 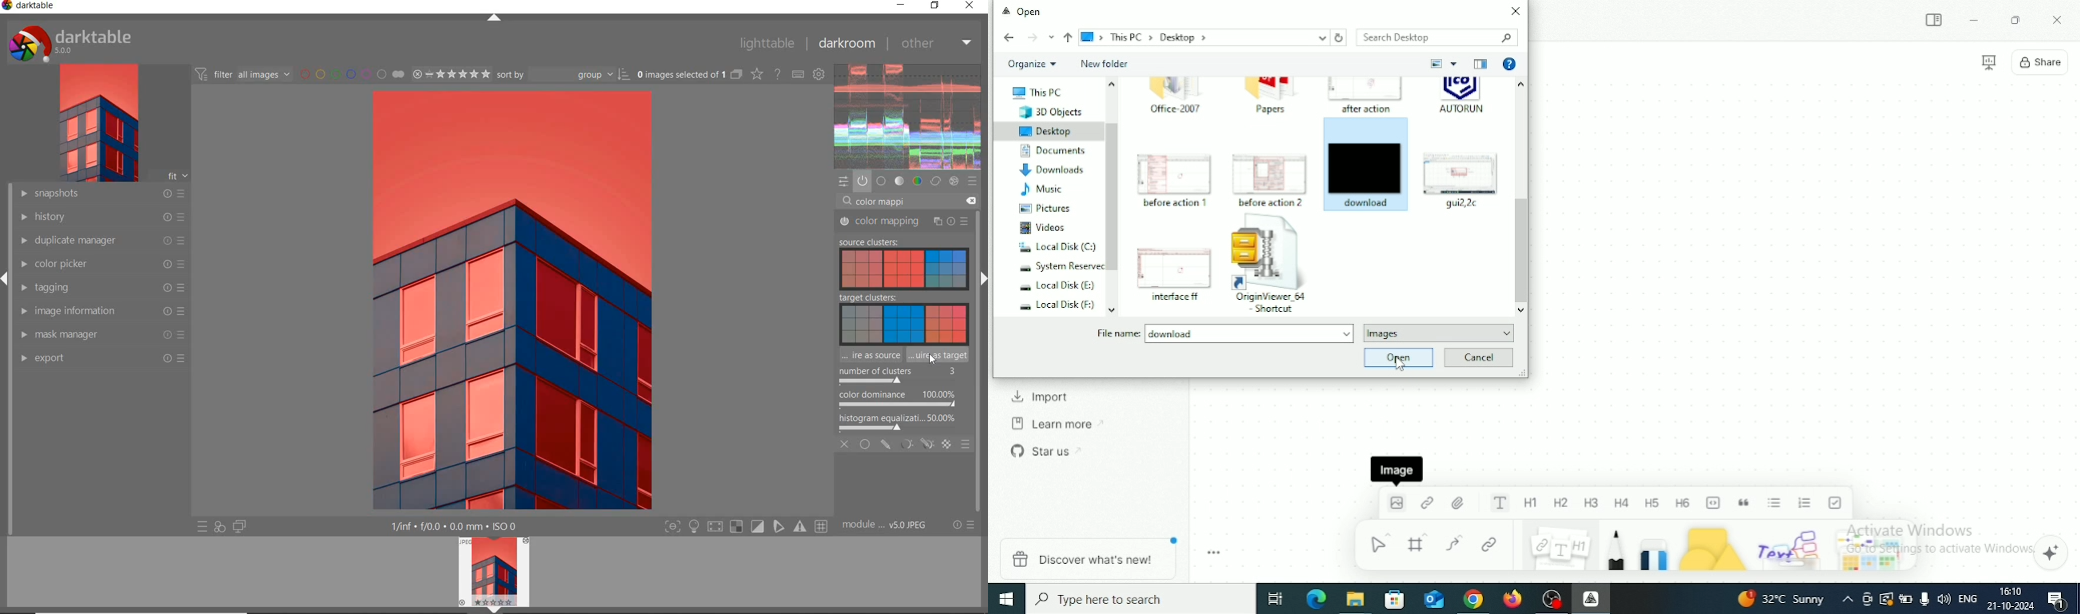 I want to click on export, so click(x=102, y=359).